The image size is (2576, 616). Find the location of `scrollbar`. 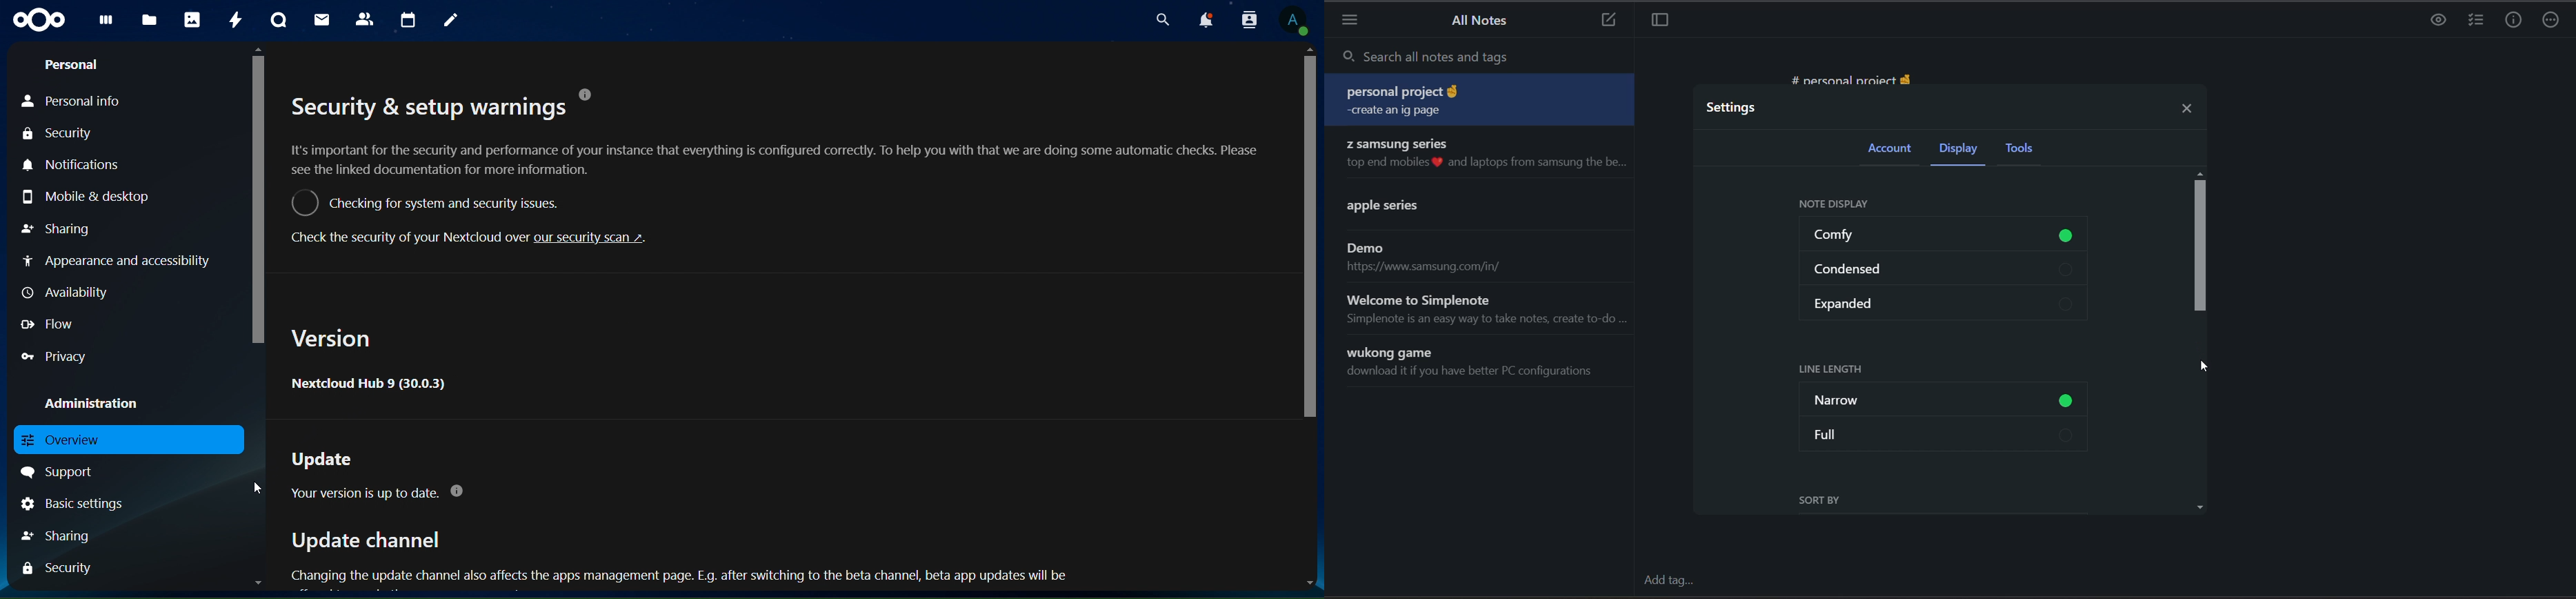

scrollbar is located at coordinates (257, 195).